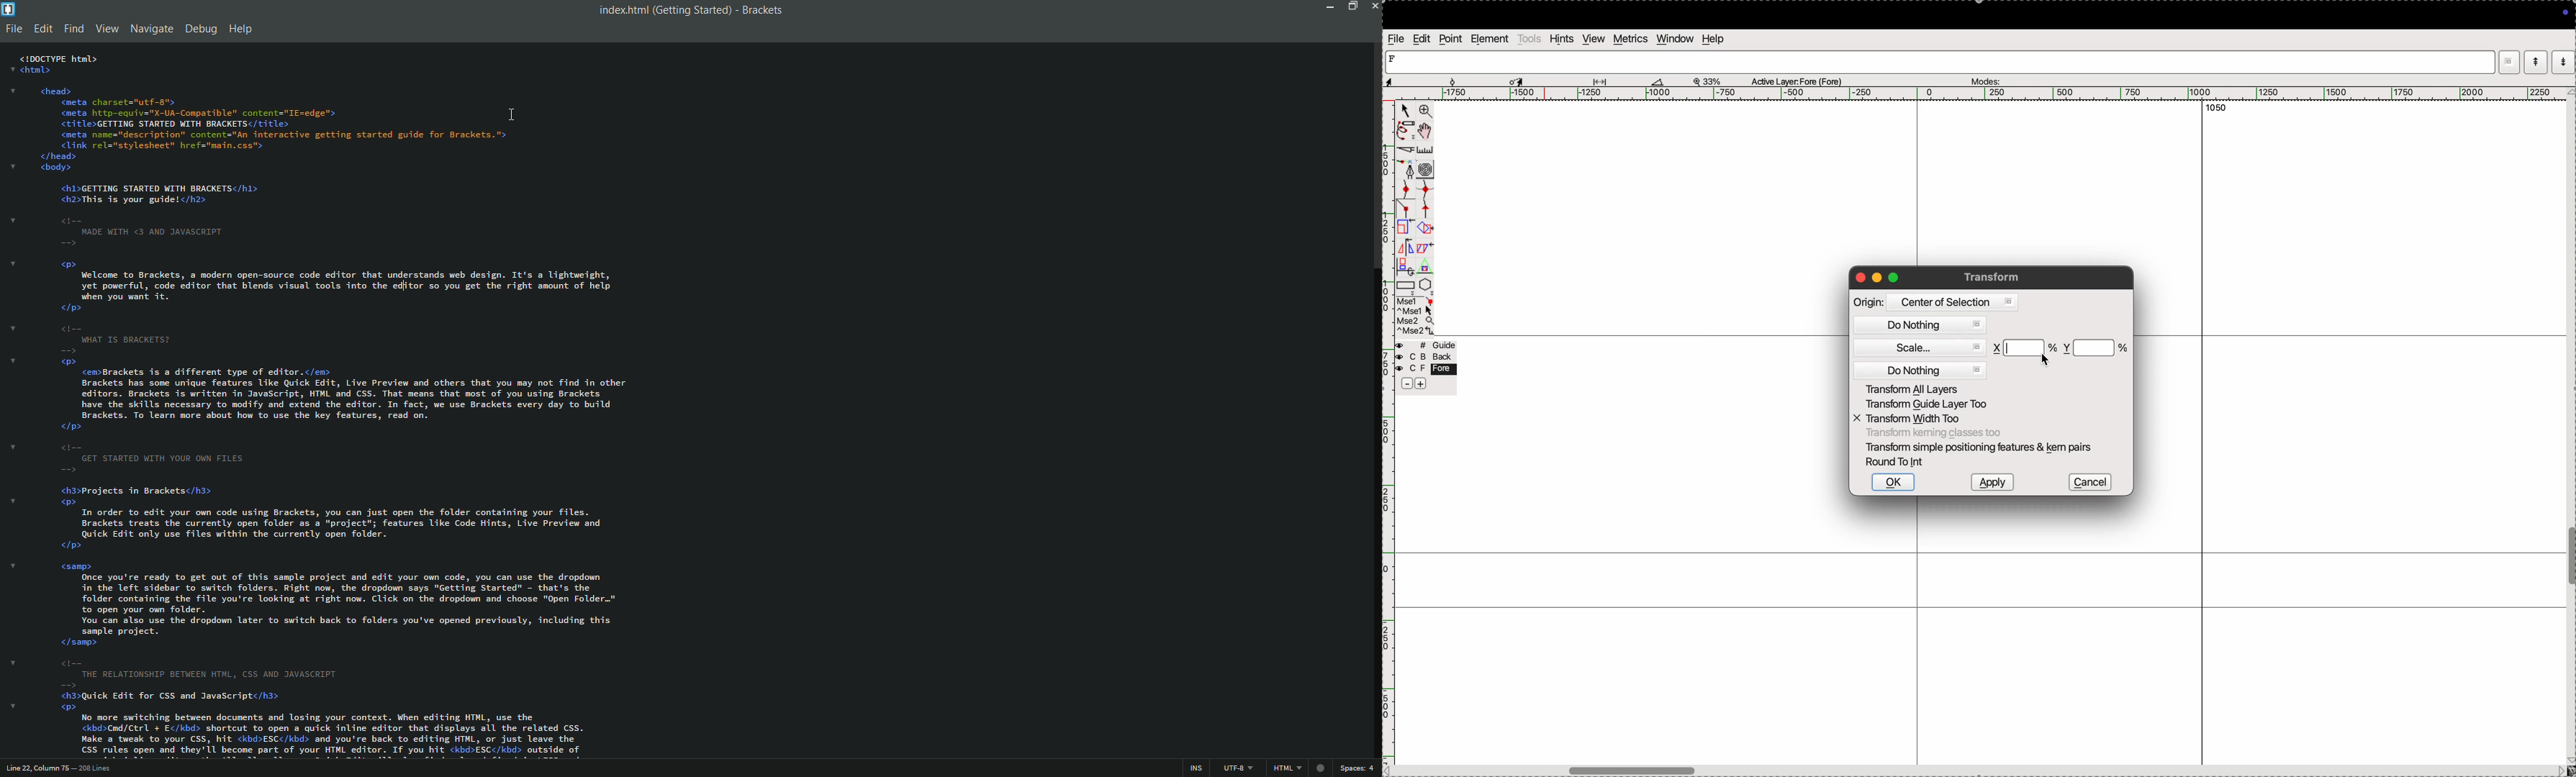 The image size is (2576, 784). Describe the element at coordinates (1357, 768) in the screenshot. I see `spaces: 4` at that location.